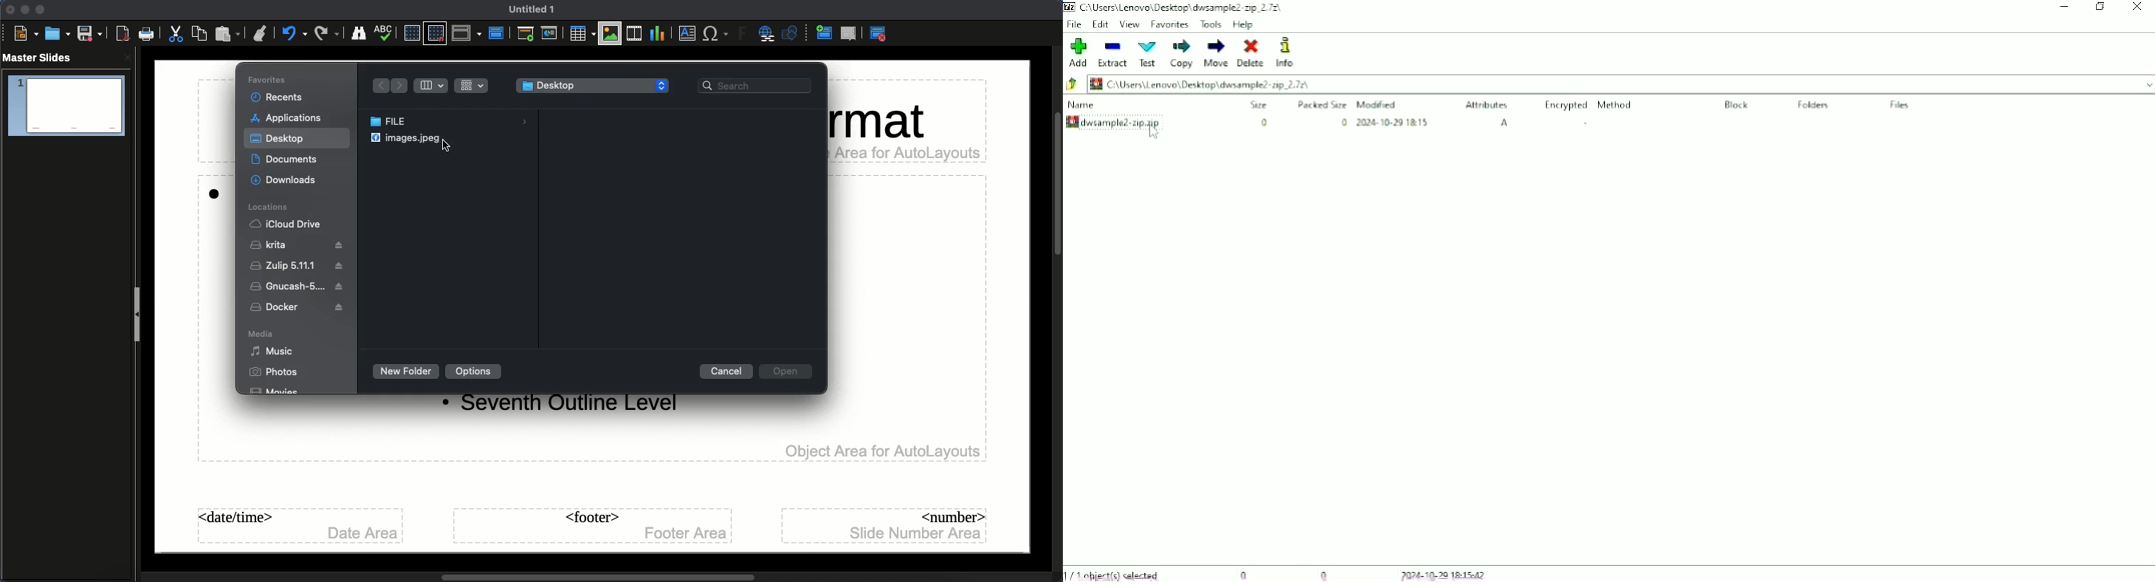 This screenshot has height=588, width=2156. What do you see at coordinates (475, 371) in the screenshot?
I see `Options` at bounding box center [475, 371].